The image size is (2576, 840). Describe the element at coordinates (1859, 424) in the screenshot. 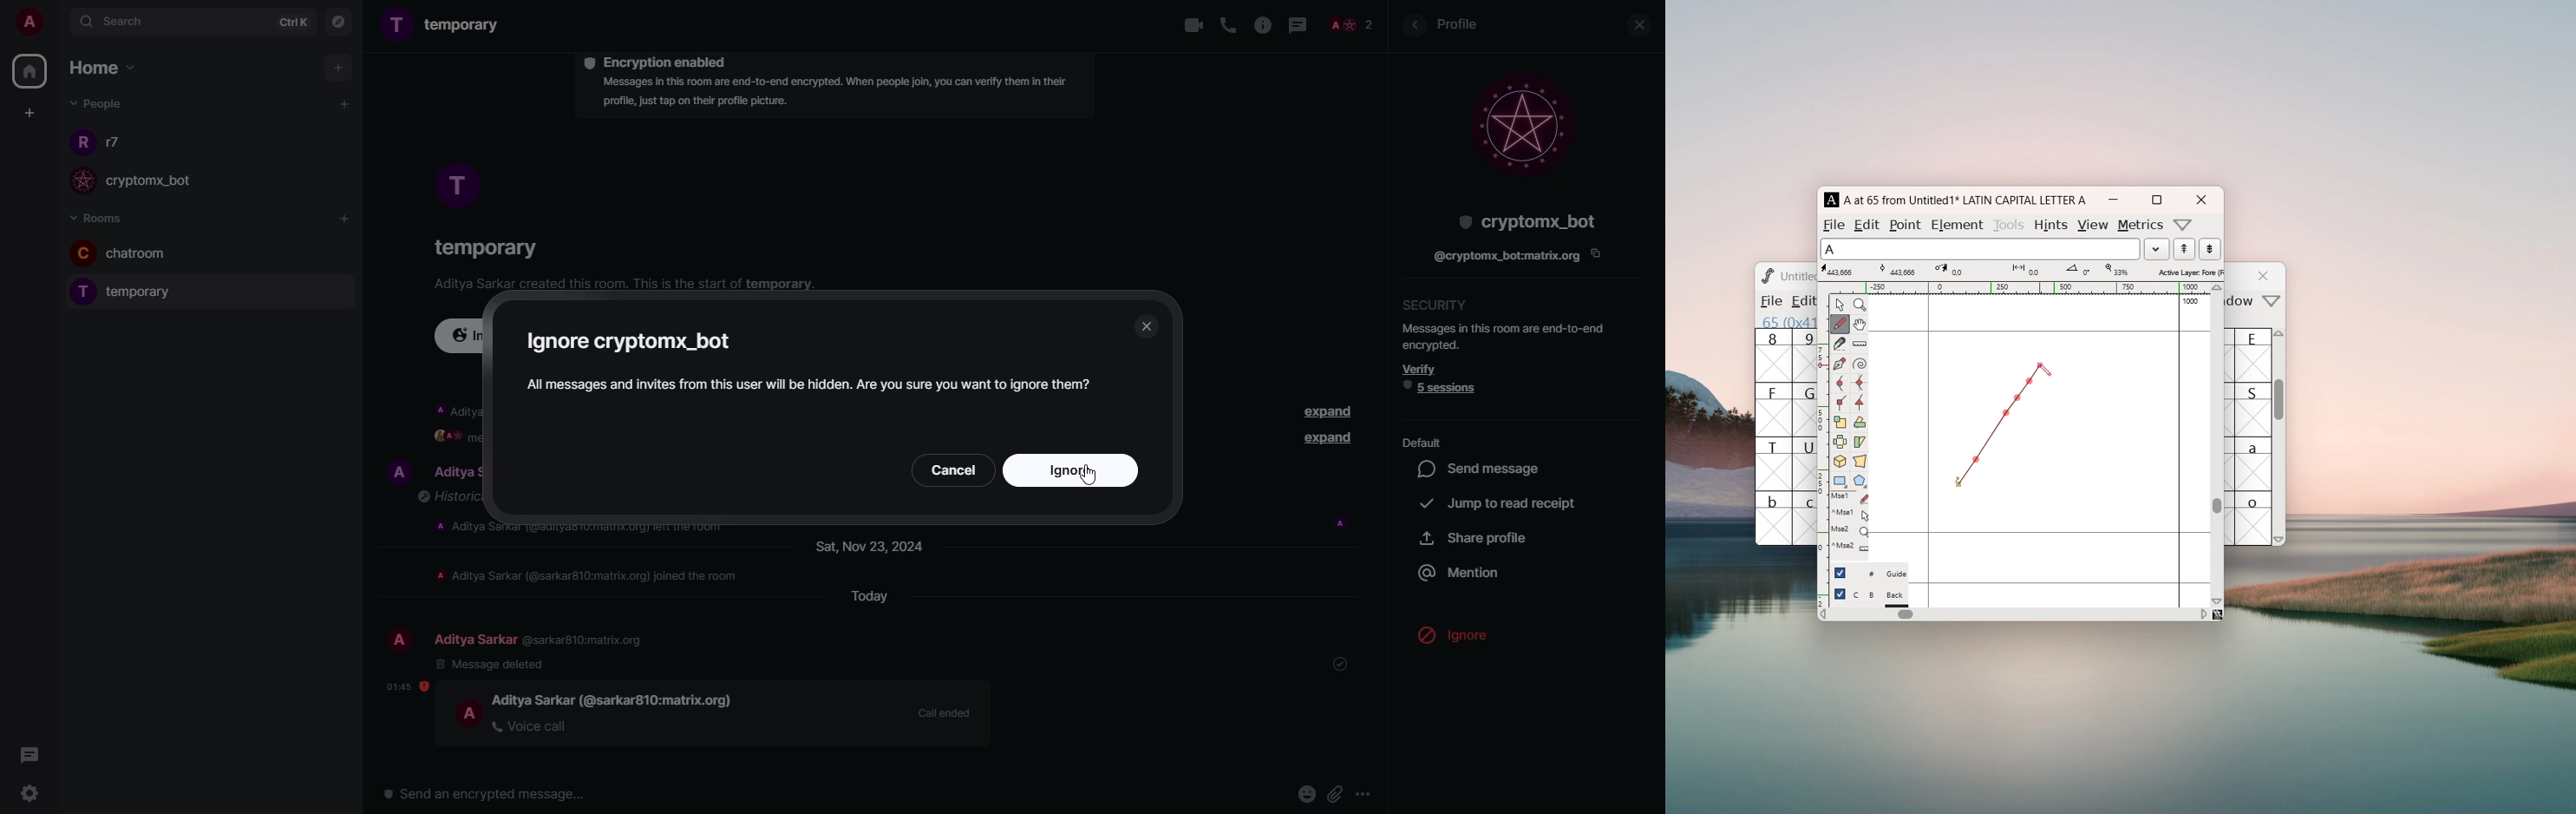

I see `rotate the selection` at that location.